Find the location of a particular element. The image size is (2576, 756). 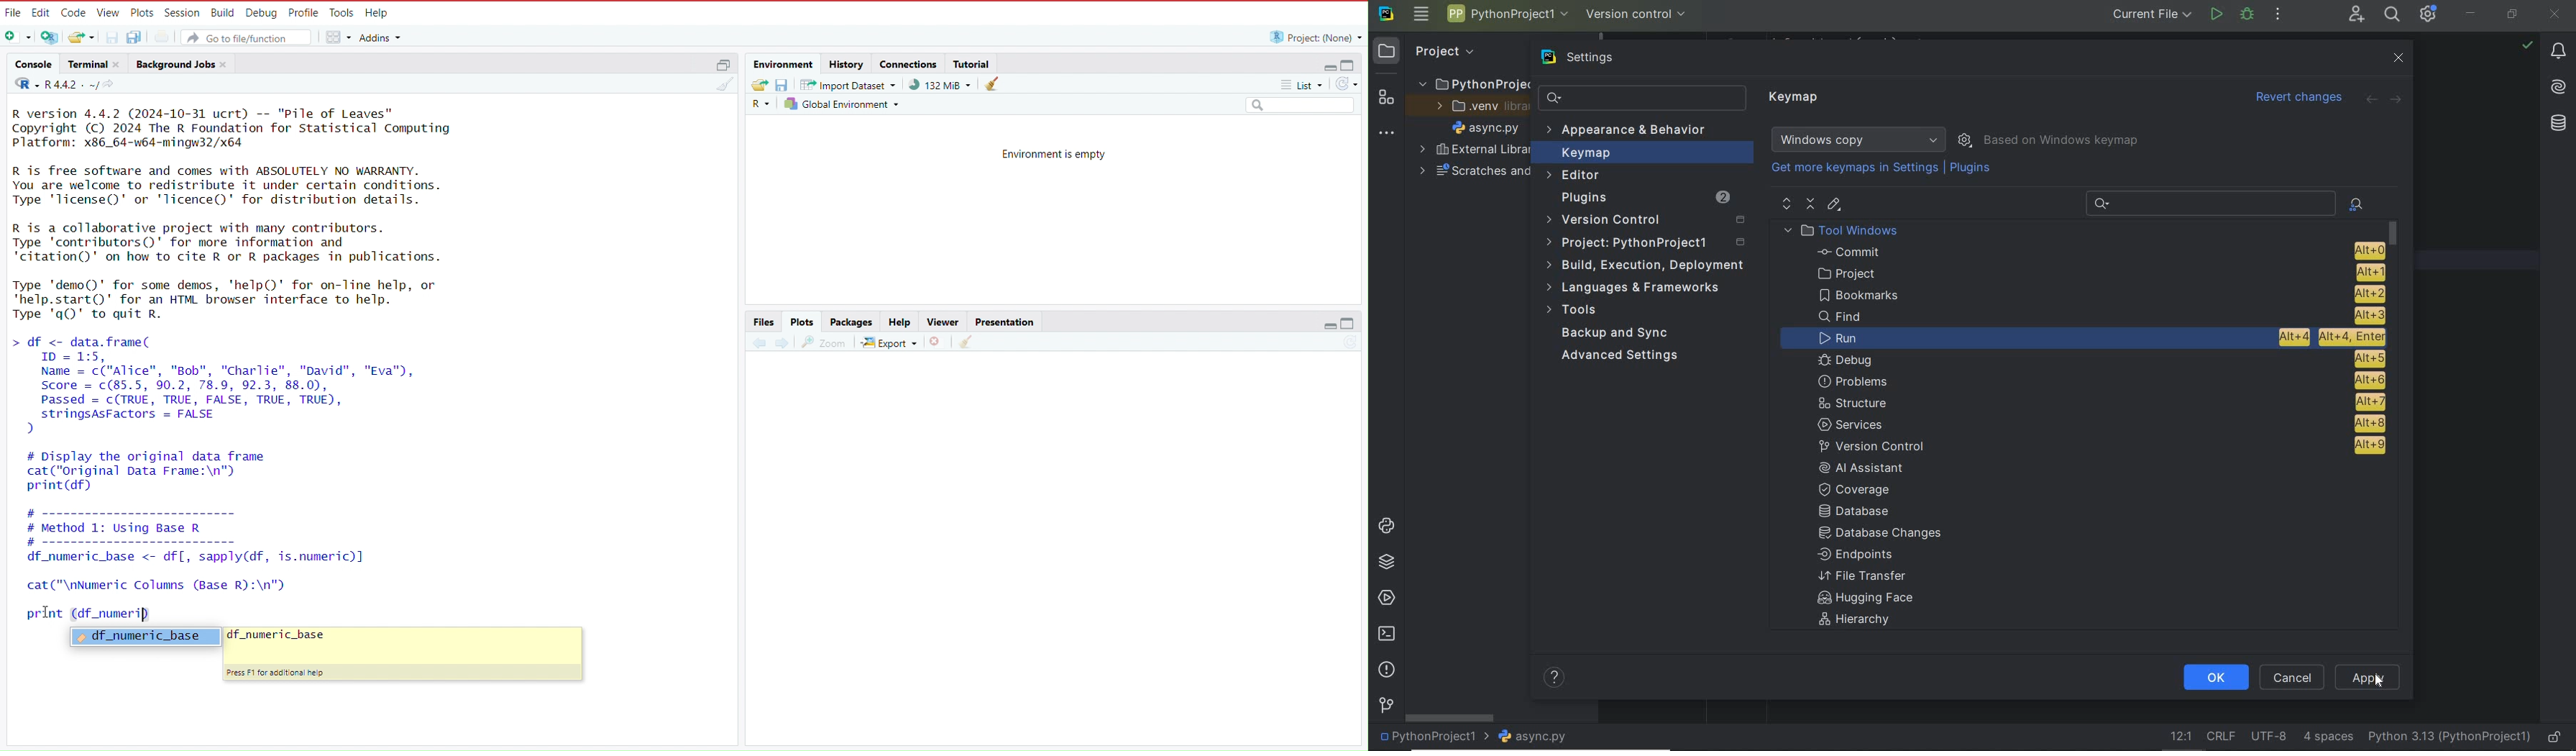

df <- data.frame(
ID = 1:5,
Name = c("Alice", "Bob", "Charlie", "David", "Eva"),
Score = c(85.5, 90.2, 78.9, 92.3, 88.0),
Passed = c(TRUE, TRUE, FALSE, TRUE, TRUE),
stringsAsFactors = FALSE

) is located at coordinates (233, 385).